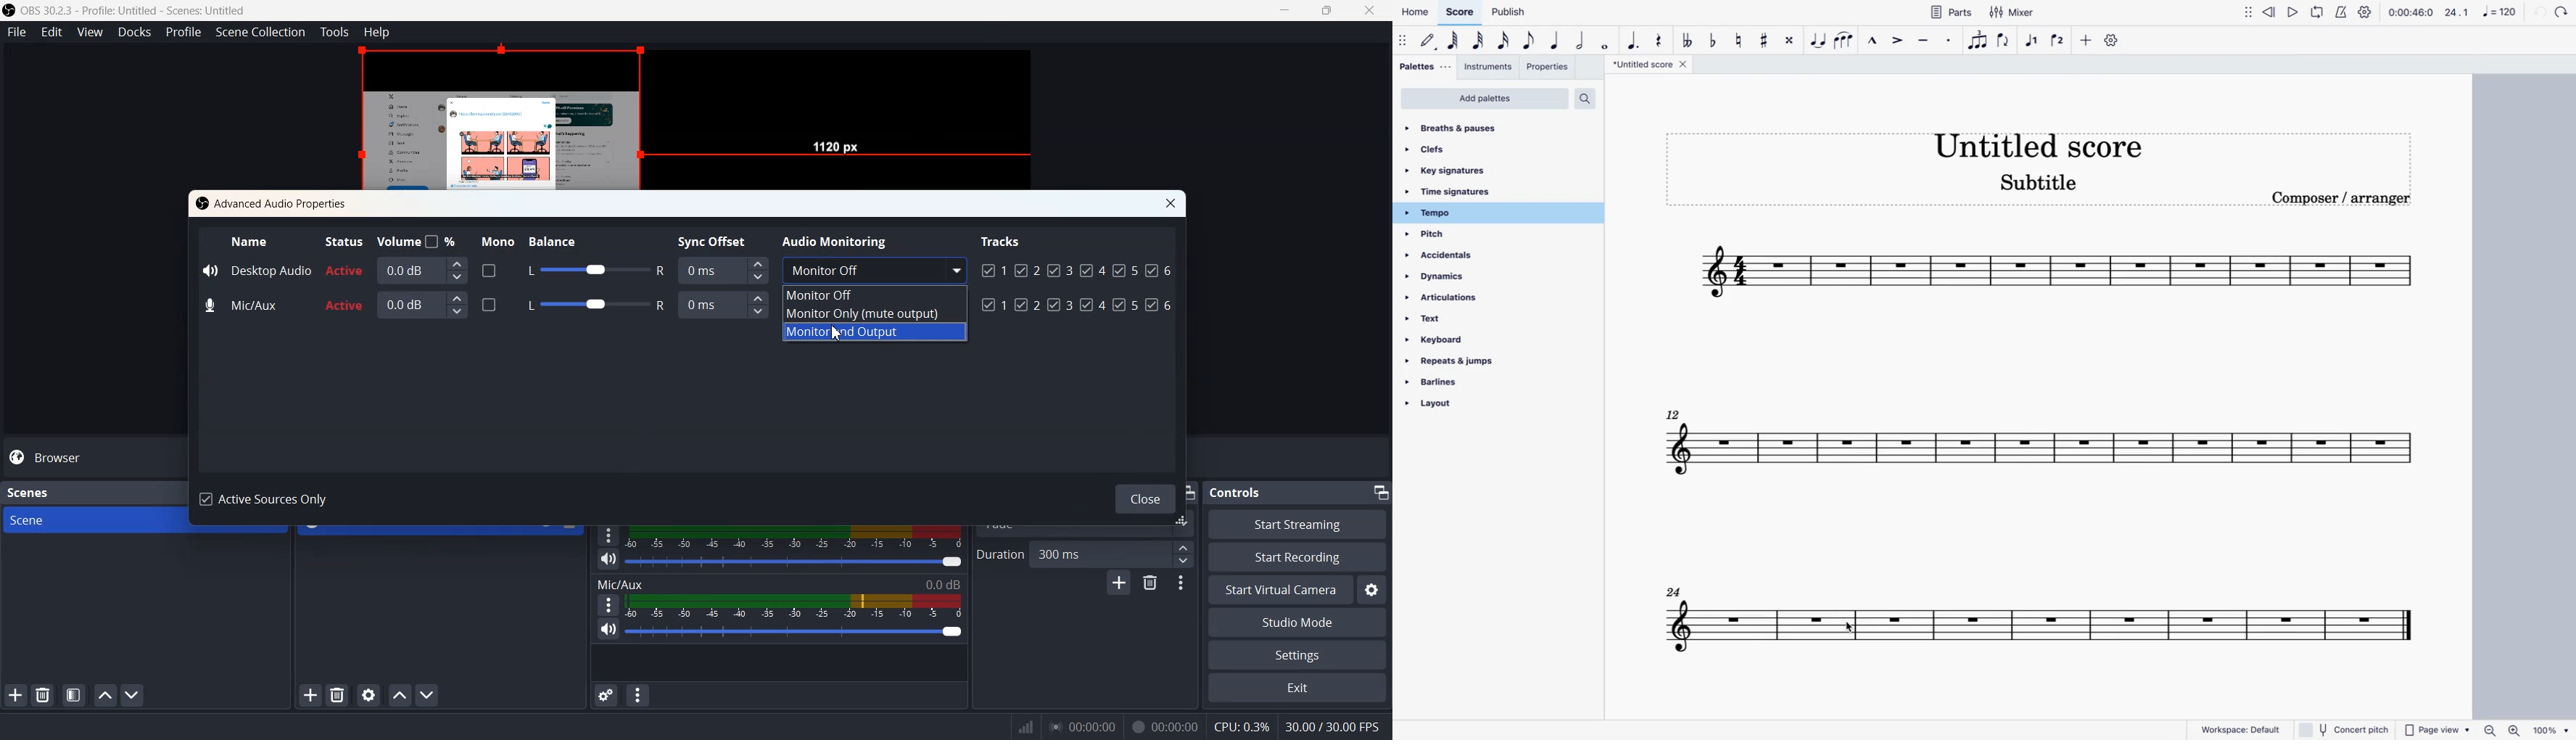 Image resolution: width=2576 pixels, height=756 pixels. What do you see at coordinates (494, 239) in the screenshot?
I see `Mono` at bounding box center [494, 239].